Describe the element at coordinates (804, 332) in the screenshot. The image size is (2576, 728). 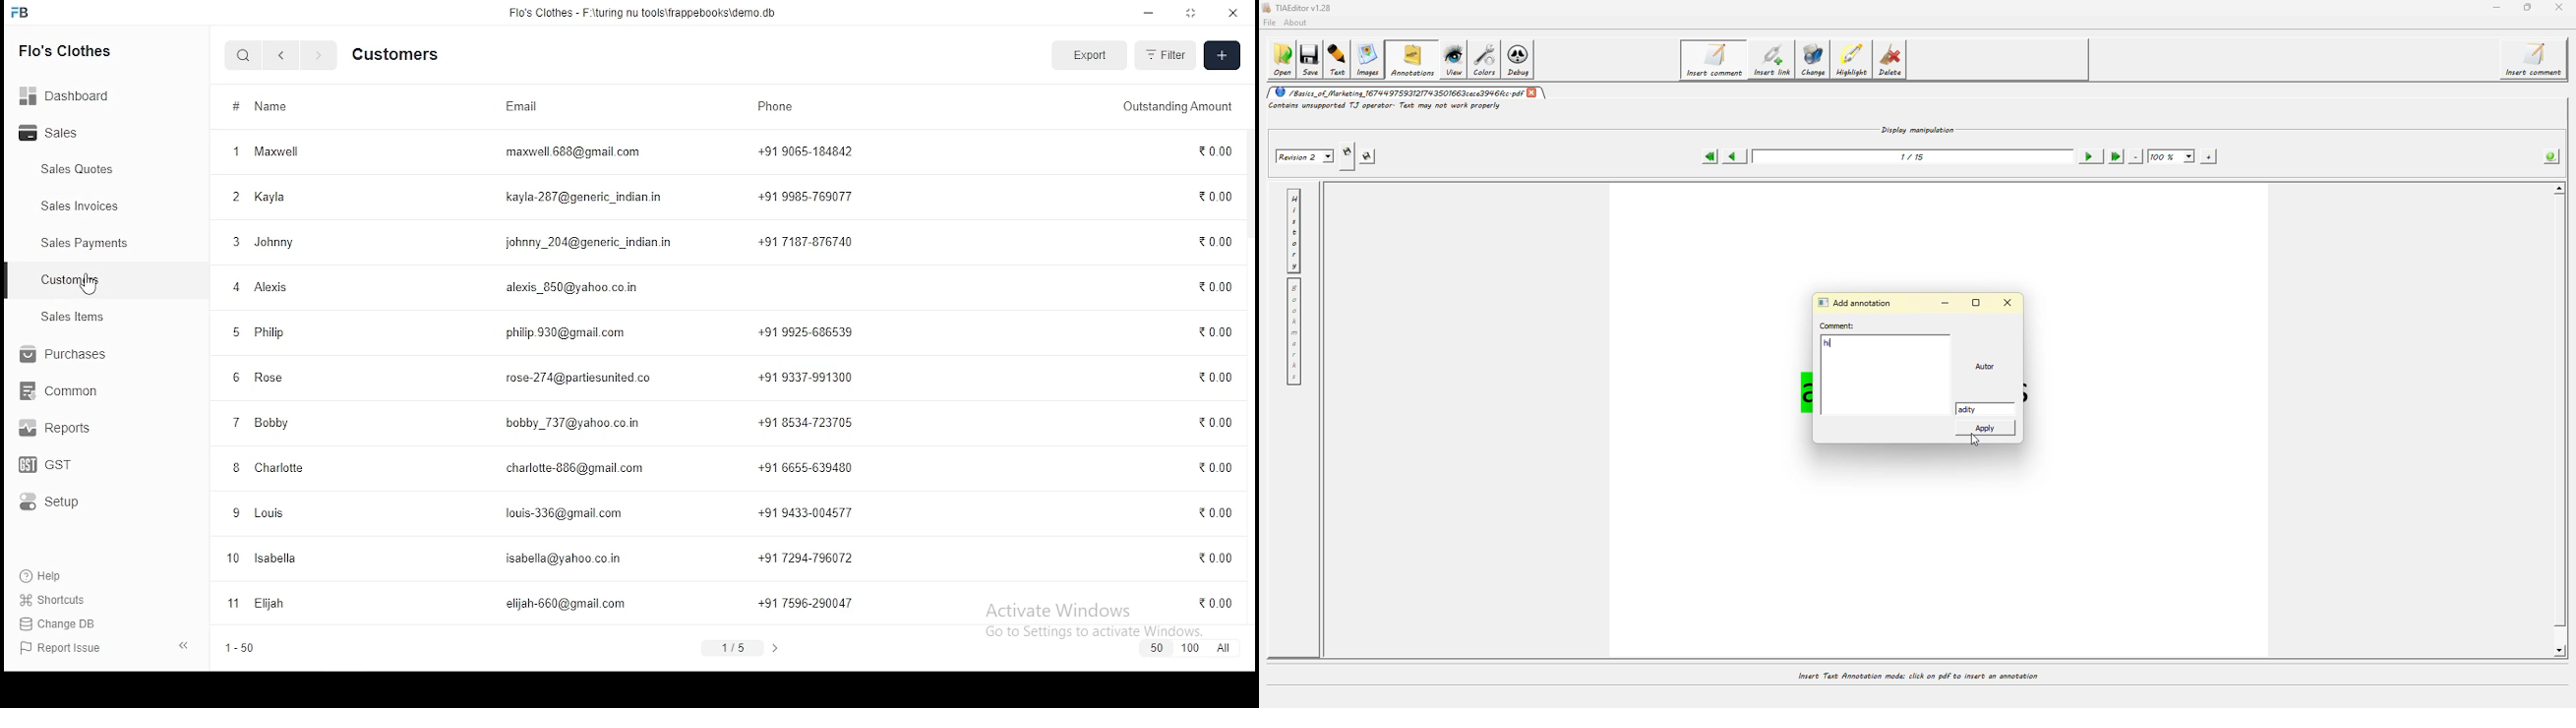
I see `+91 9925-686539` at that location.